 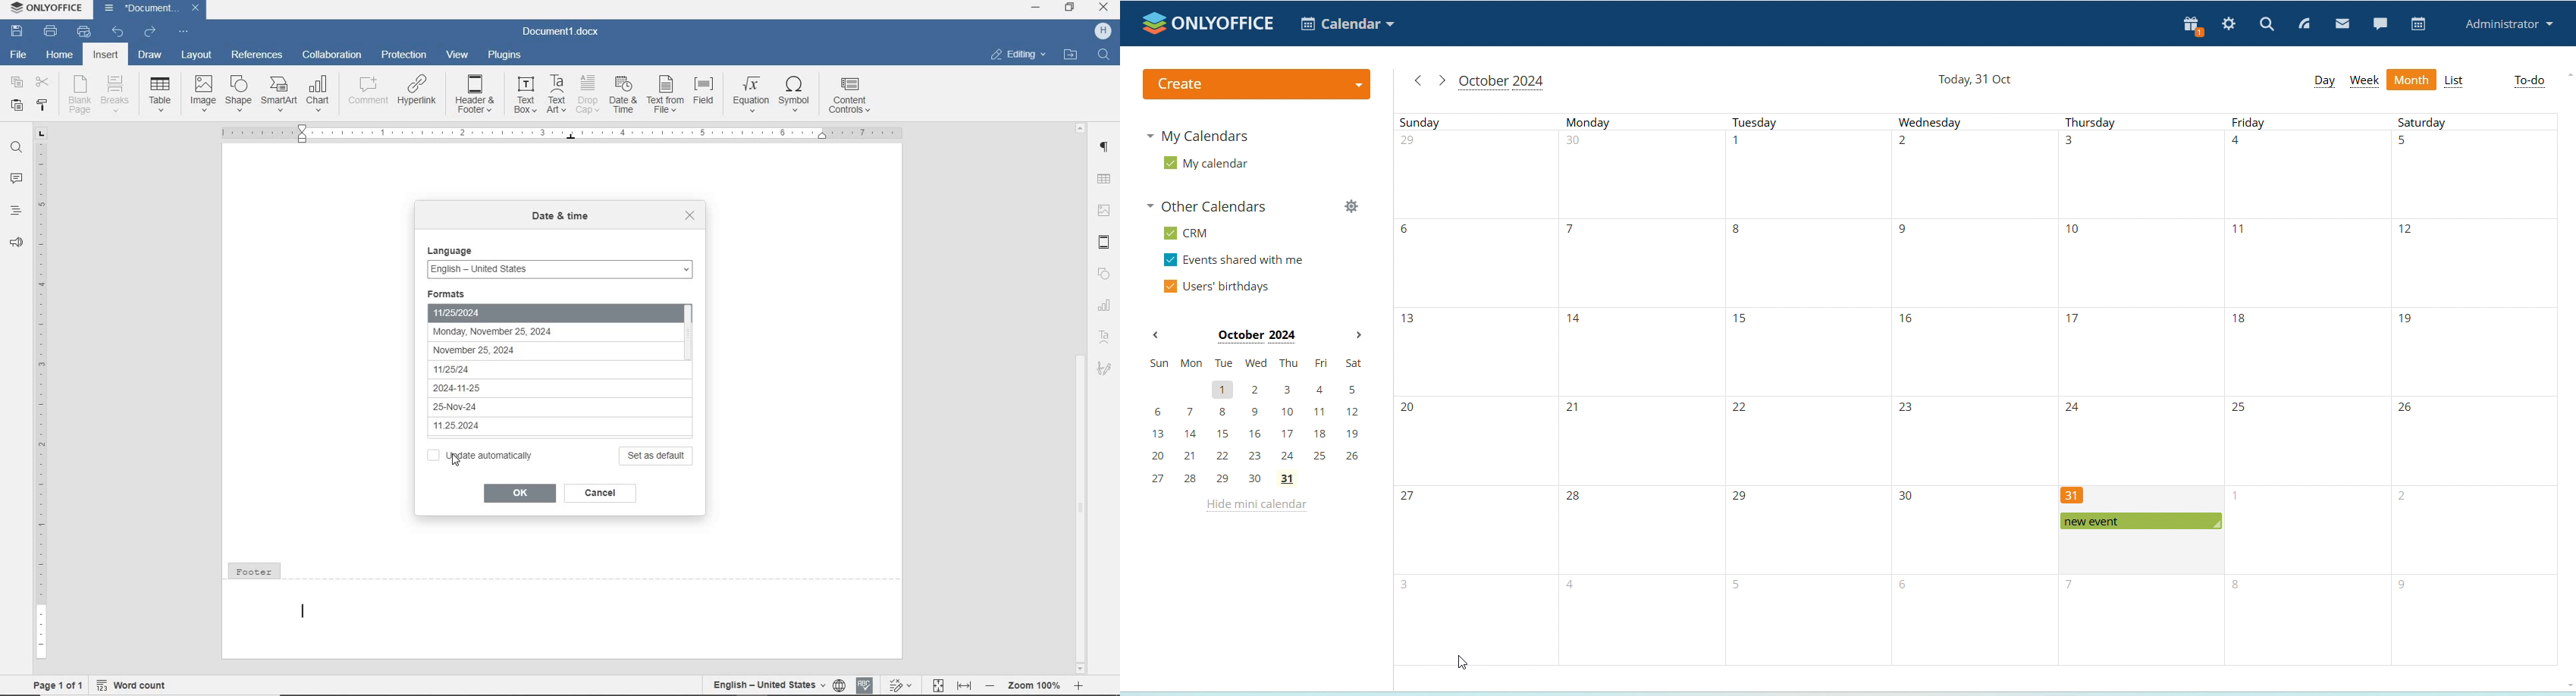 What do you see at coordinates (1216, 287) in the screenshot?
I see `users' birthdays` at bounding box center [1216, 287].